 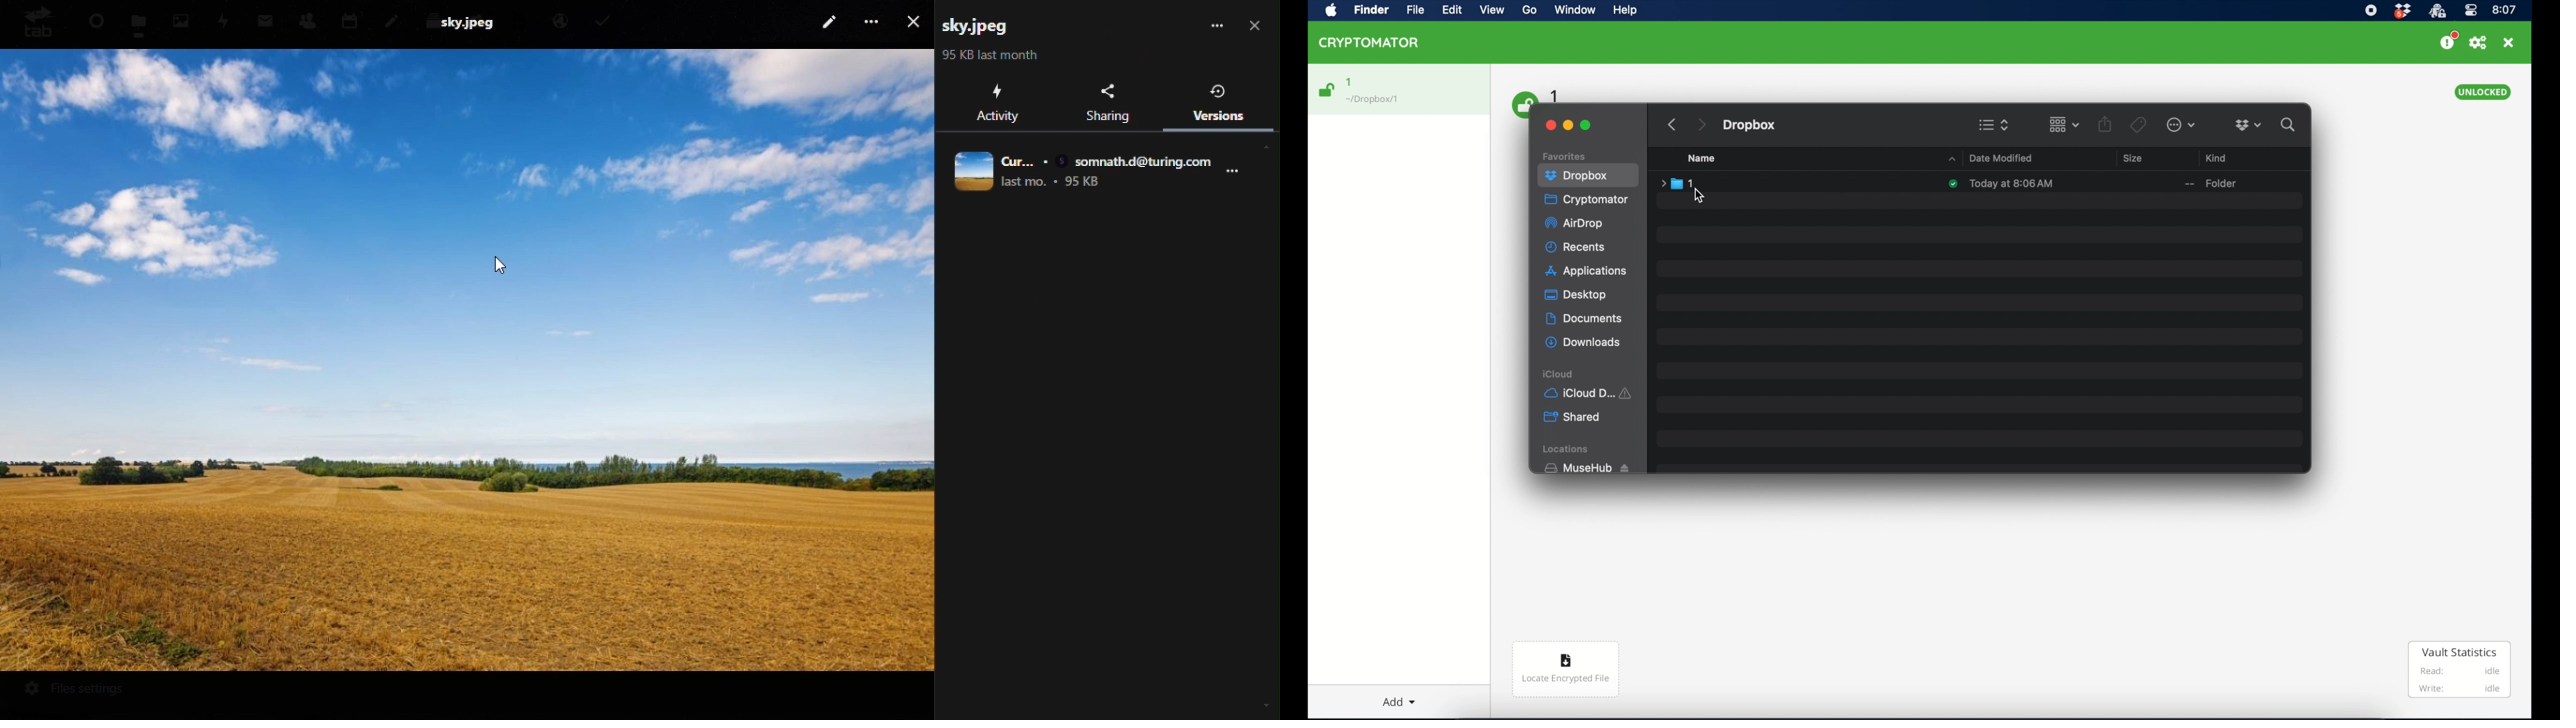 What do you see at coordinates (1327, 90) in the screenshot?
I see `unlocked icon` at bounding box center [1327, 90].